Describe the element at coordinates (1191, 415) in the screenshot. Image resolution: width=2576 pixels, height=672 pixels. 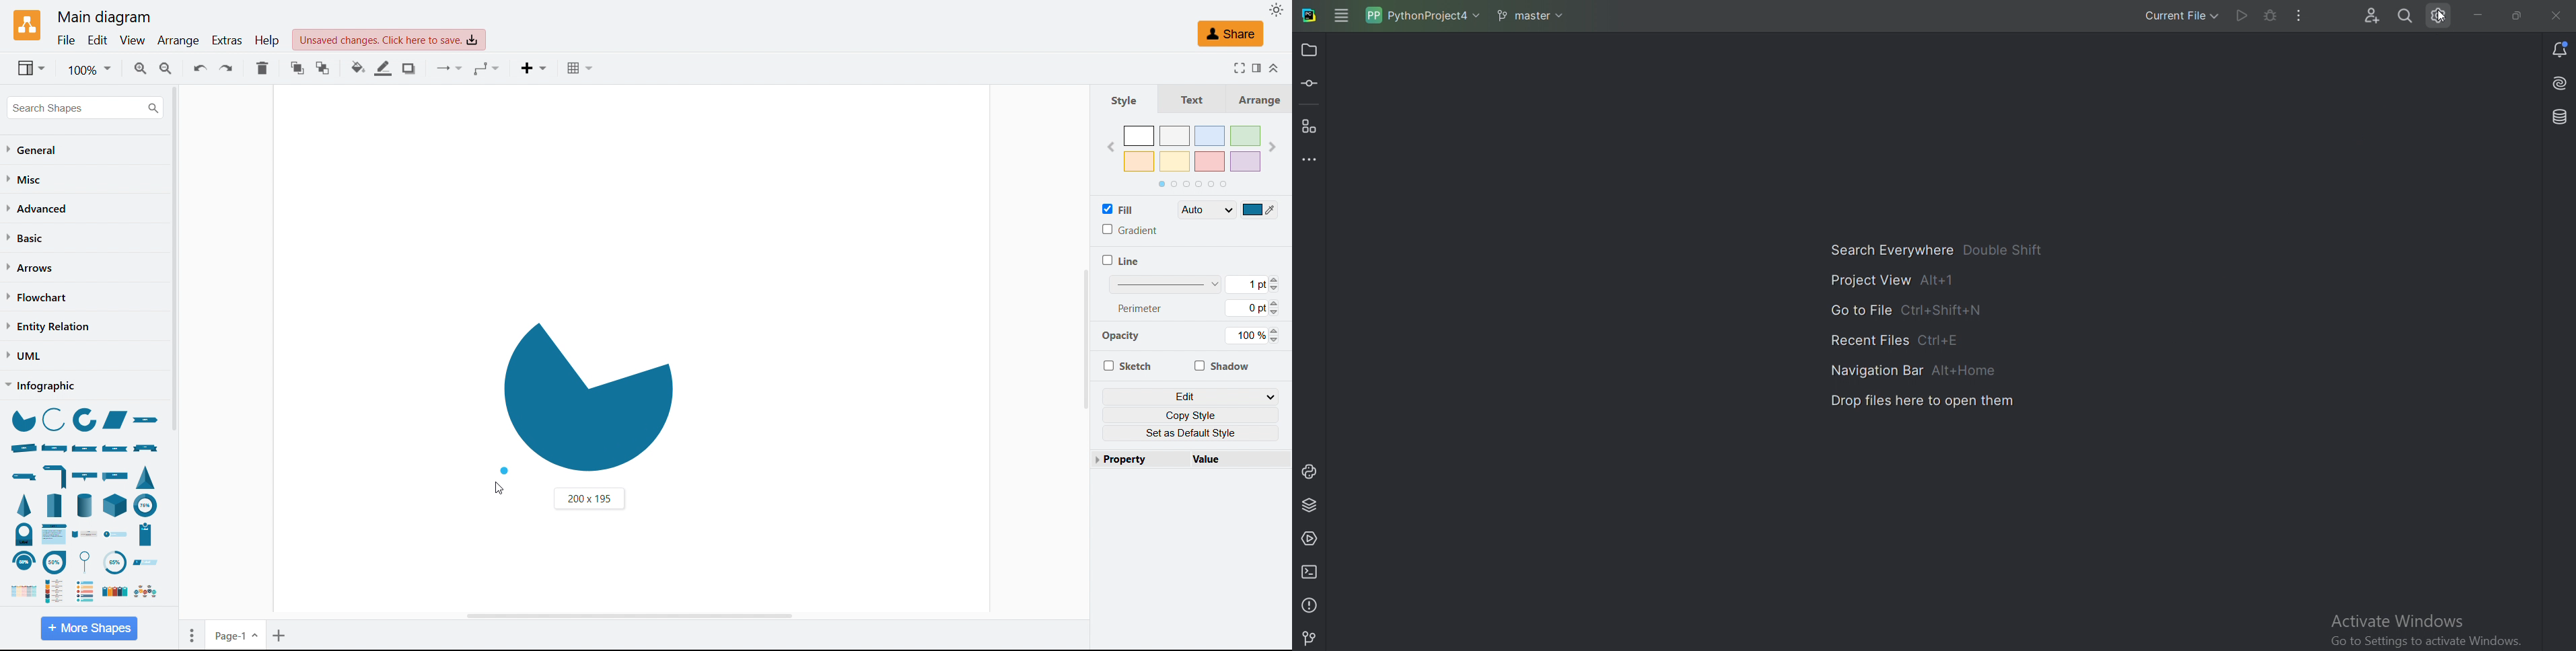
I see `Copy style ` at that location.